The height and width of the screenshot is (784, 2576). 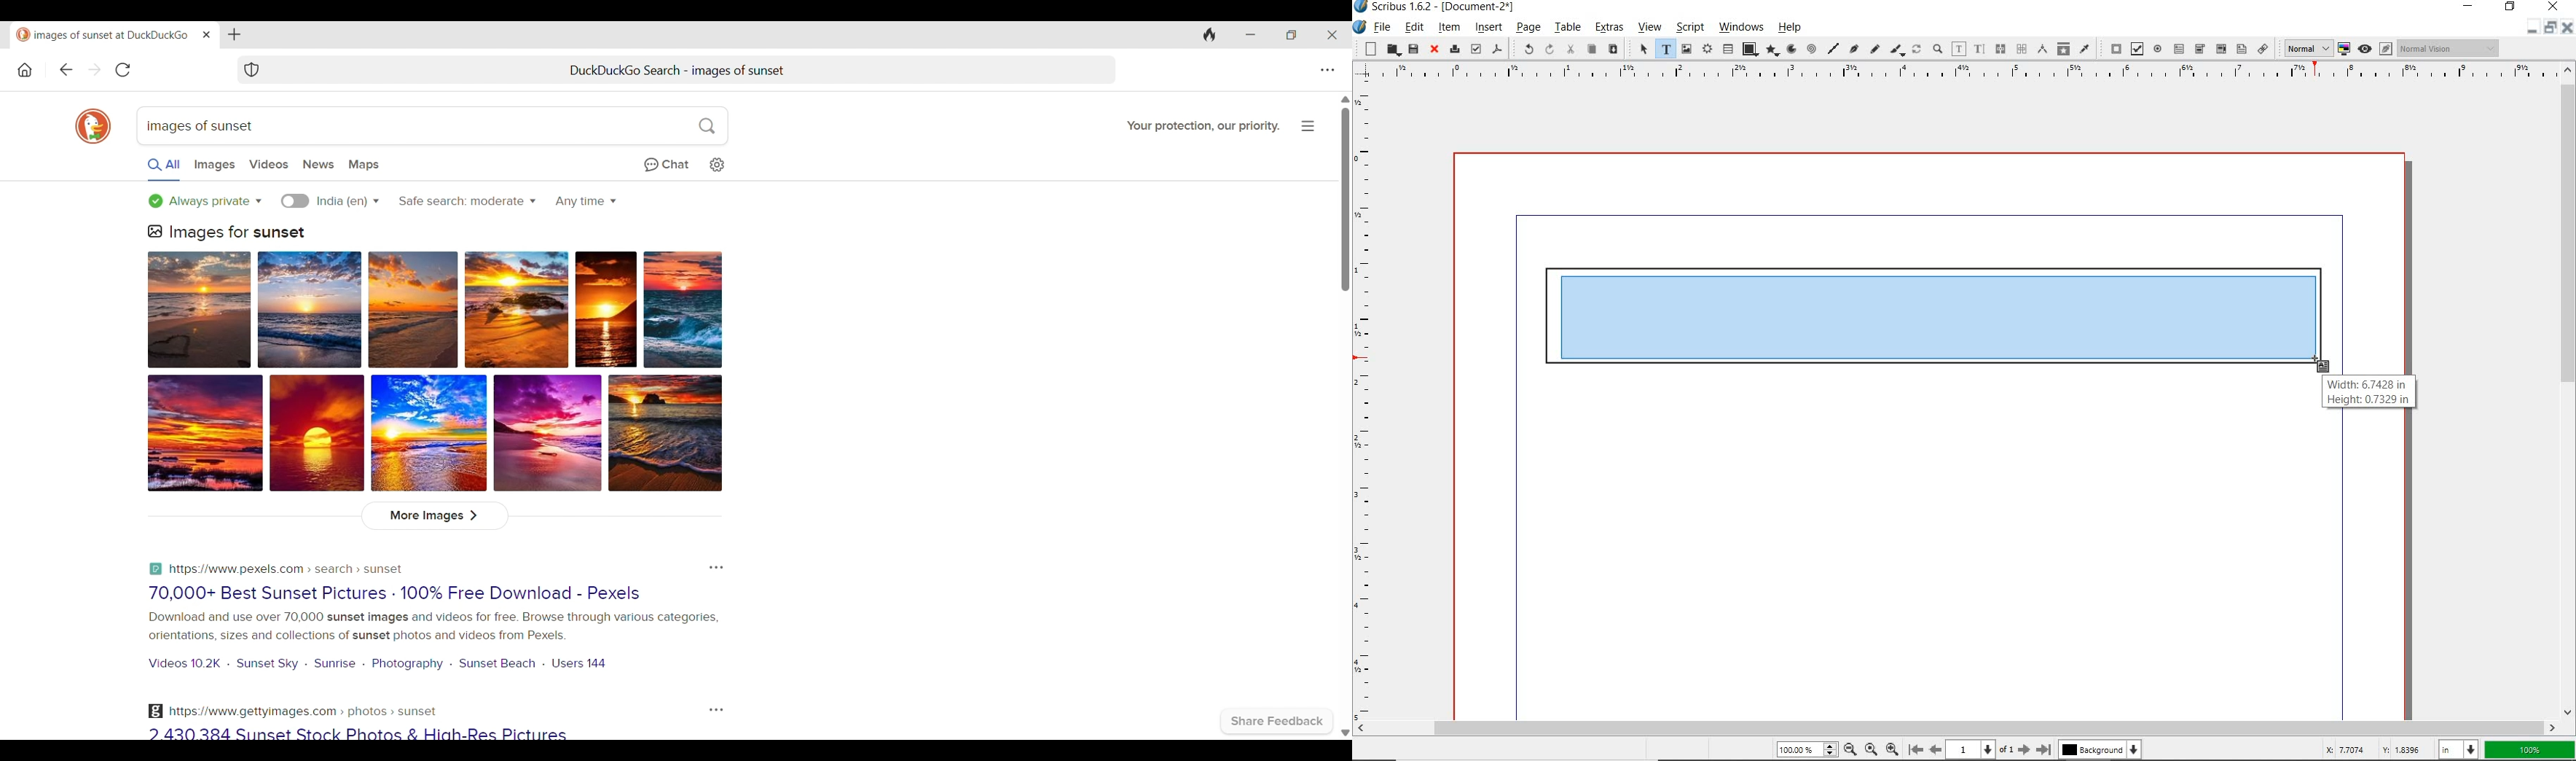 What do you see at coordinates (2342, 50) in the screenshot?
I see `toggle color` at bounding box center [2342, 50].